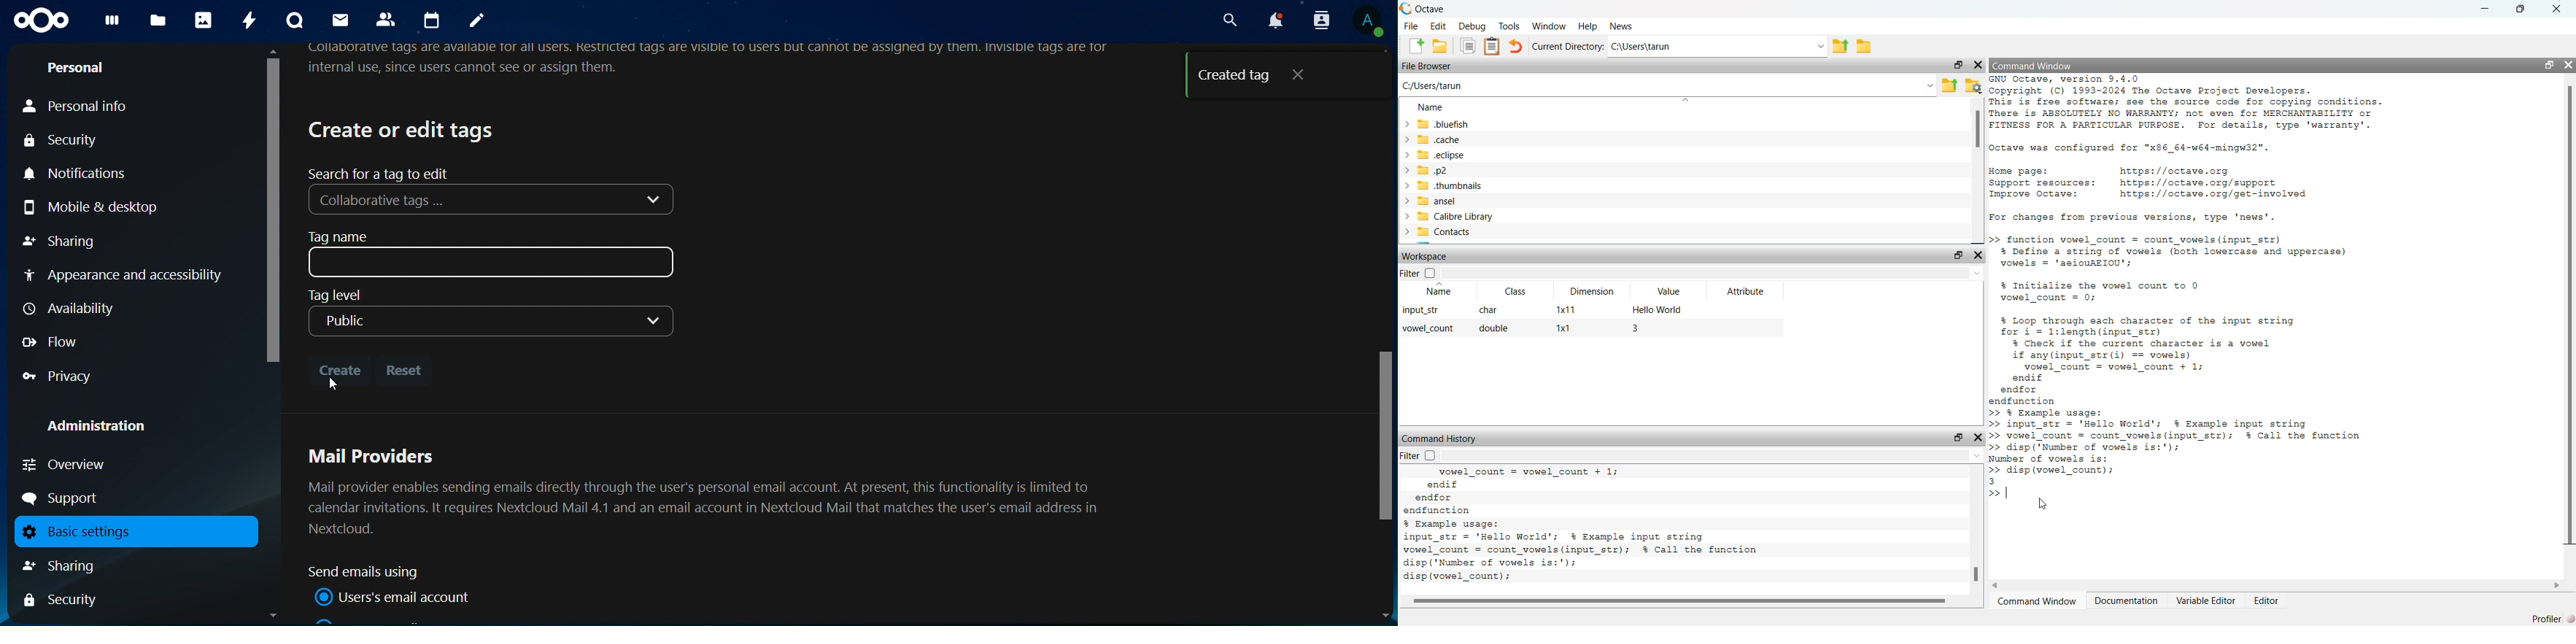 The image size is (2576, 644). I want to click on expand/collapse, so click(1405, 201).